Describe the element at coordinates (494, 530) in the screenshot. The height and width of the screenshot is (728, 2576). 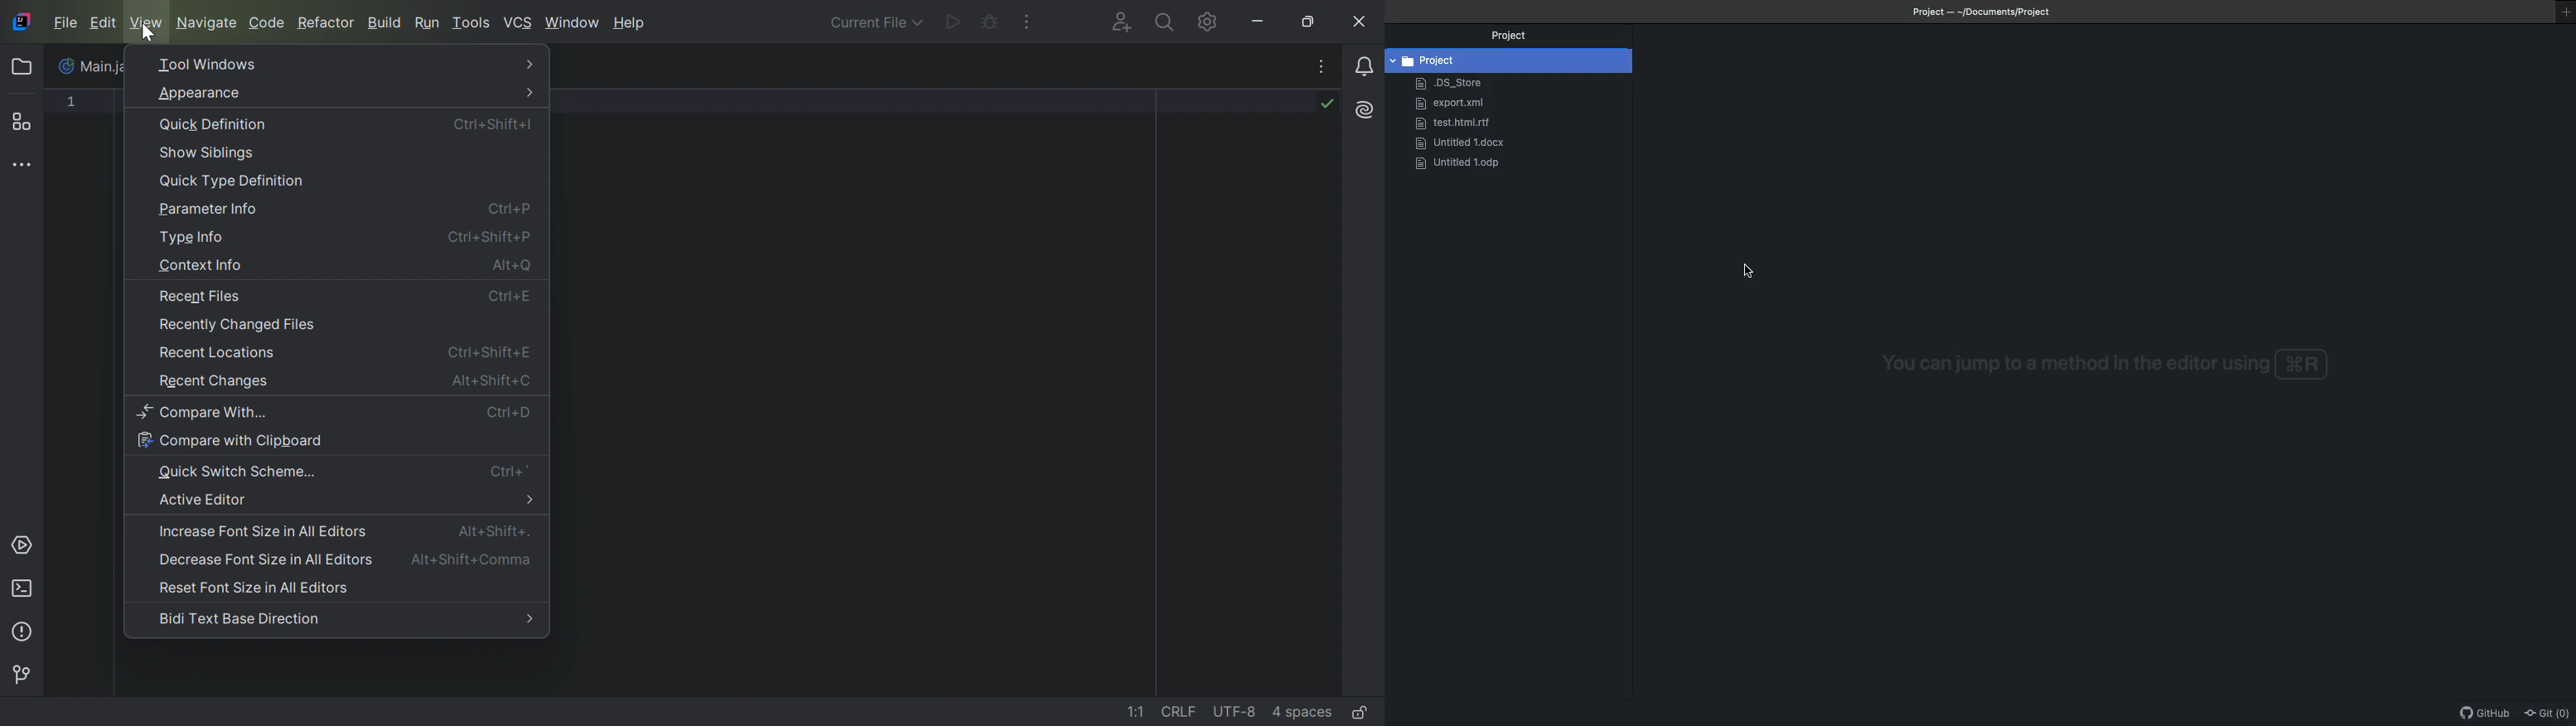
I see `Alt+Shift+,` at that location.